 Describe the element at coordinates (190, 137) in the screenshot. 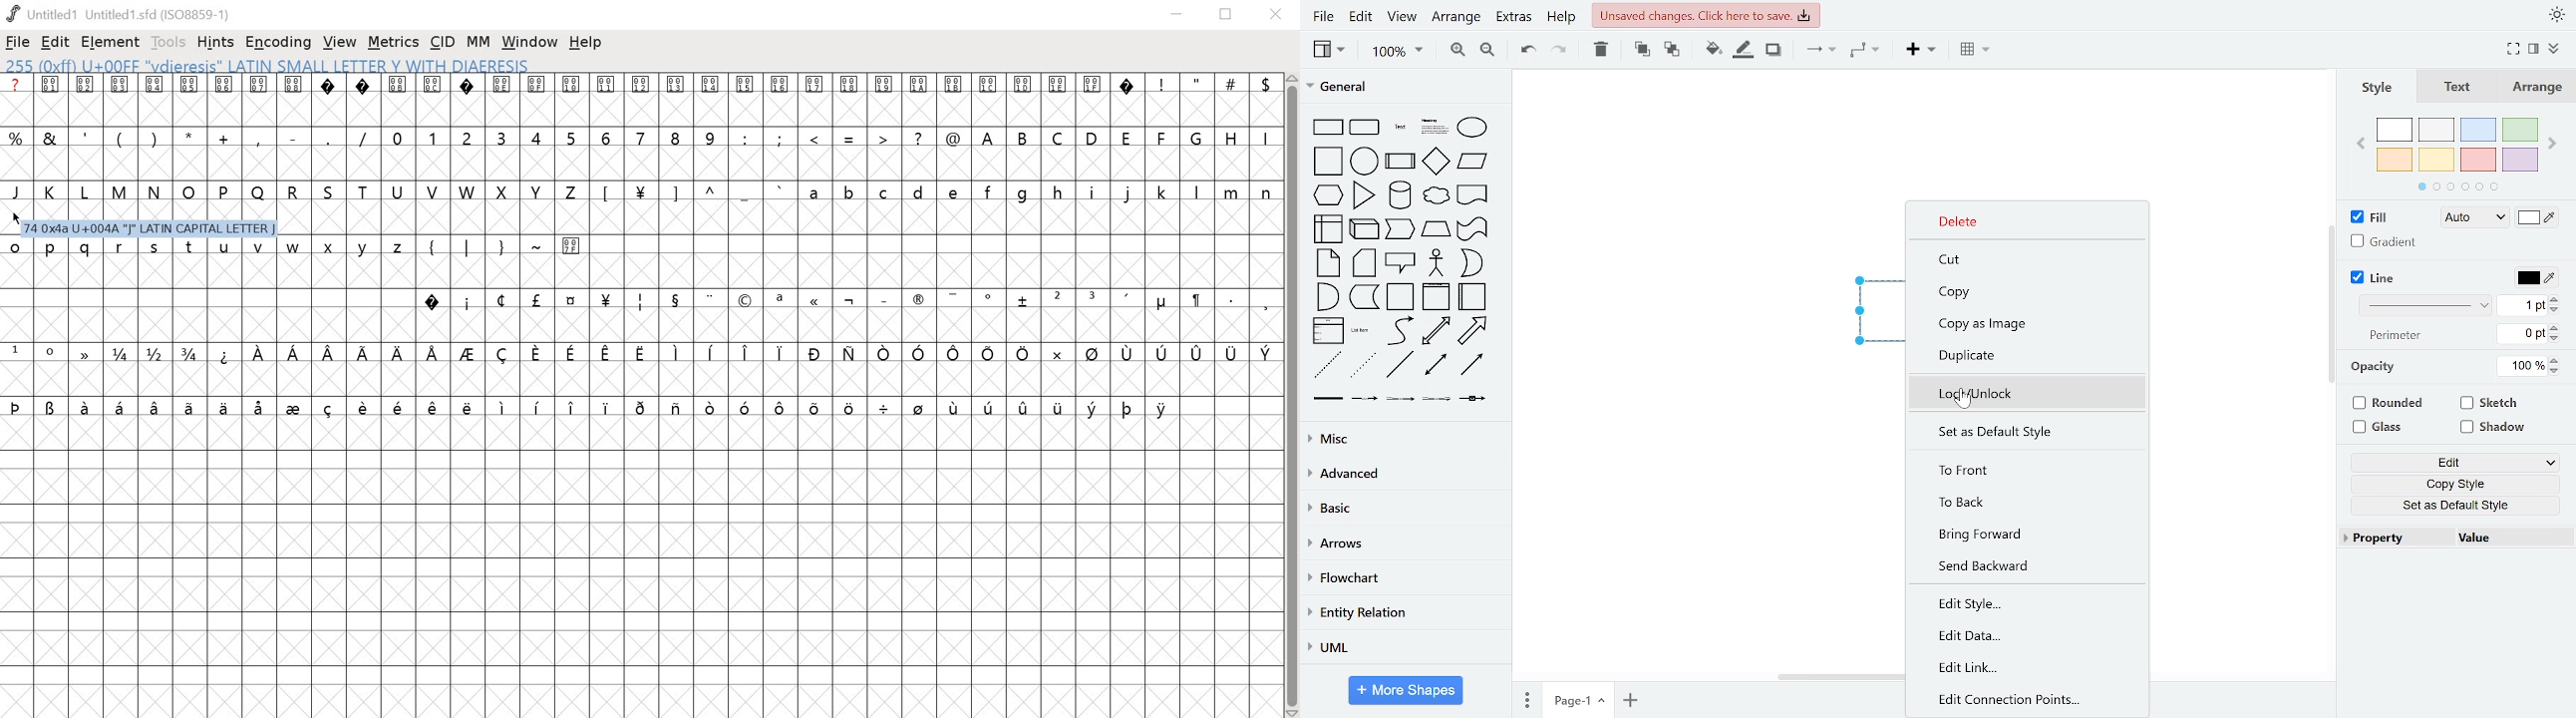

I see `special characters` at that location.